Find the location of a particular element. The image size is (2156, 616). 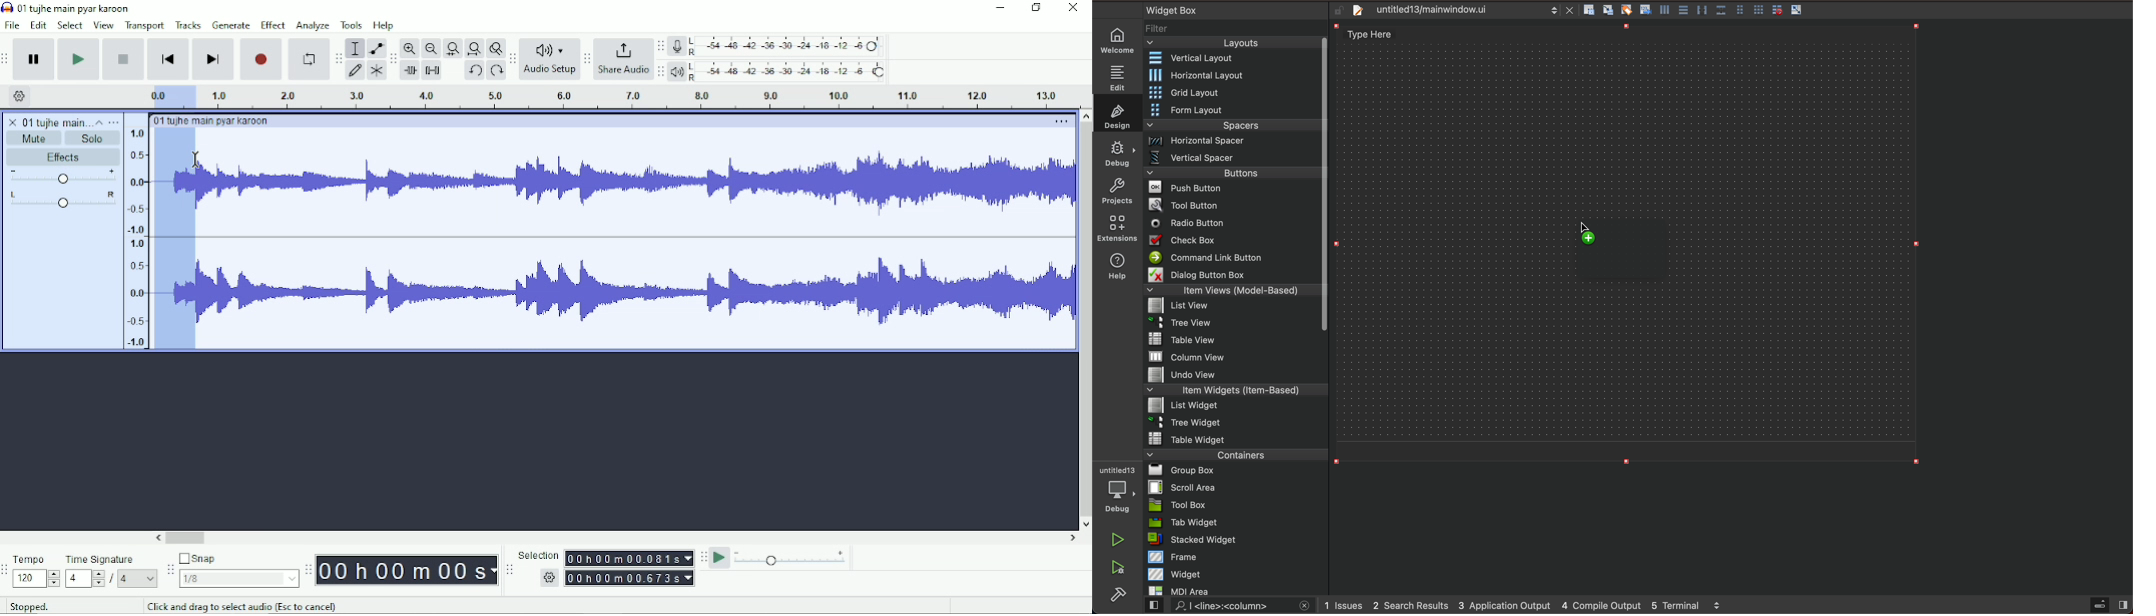

Stopped is located at coordinates (43, 604).